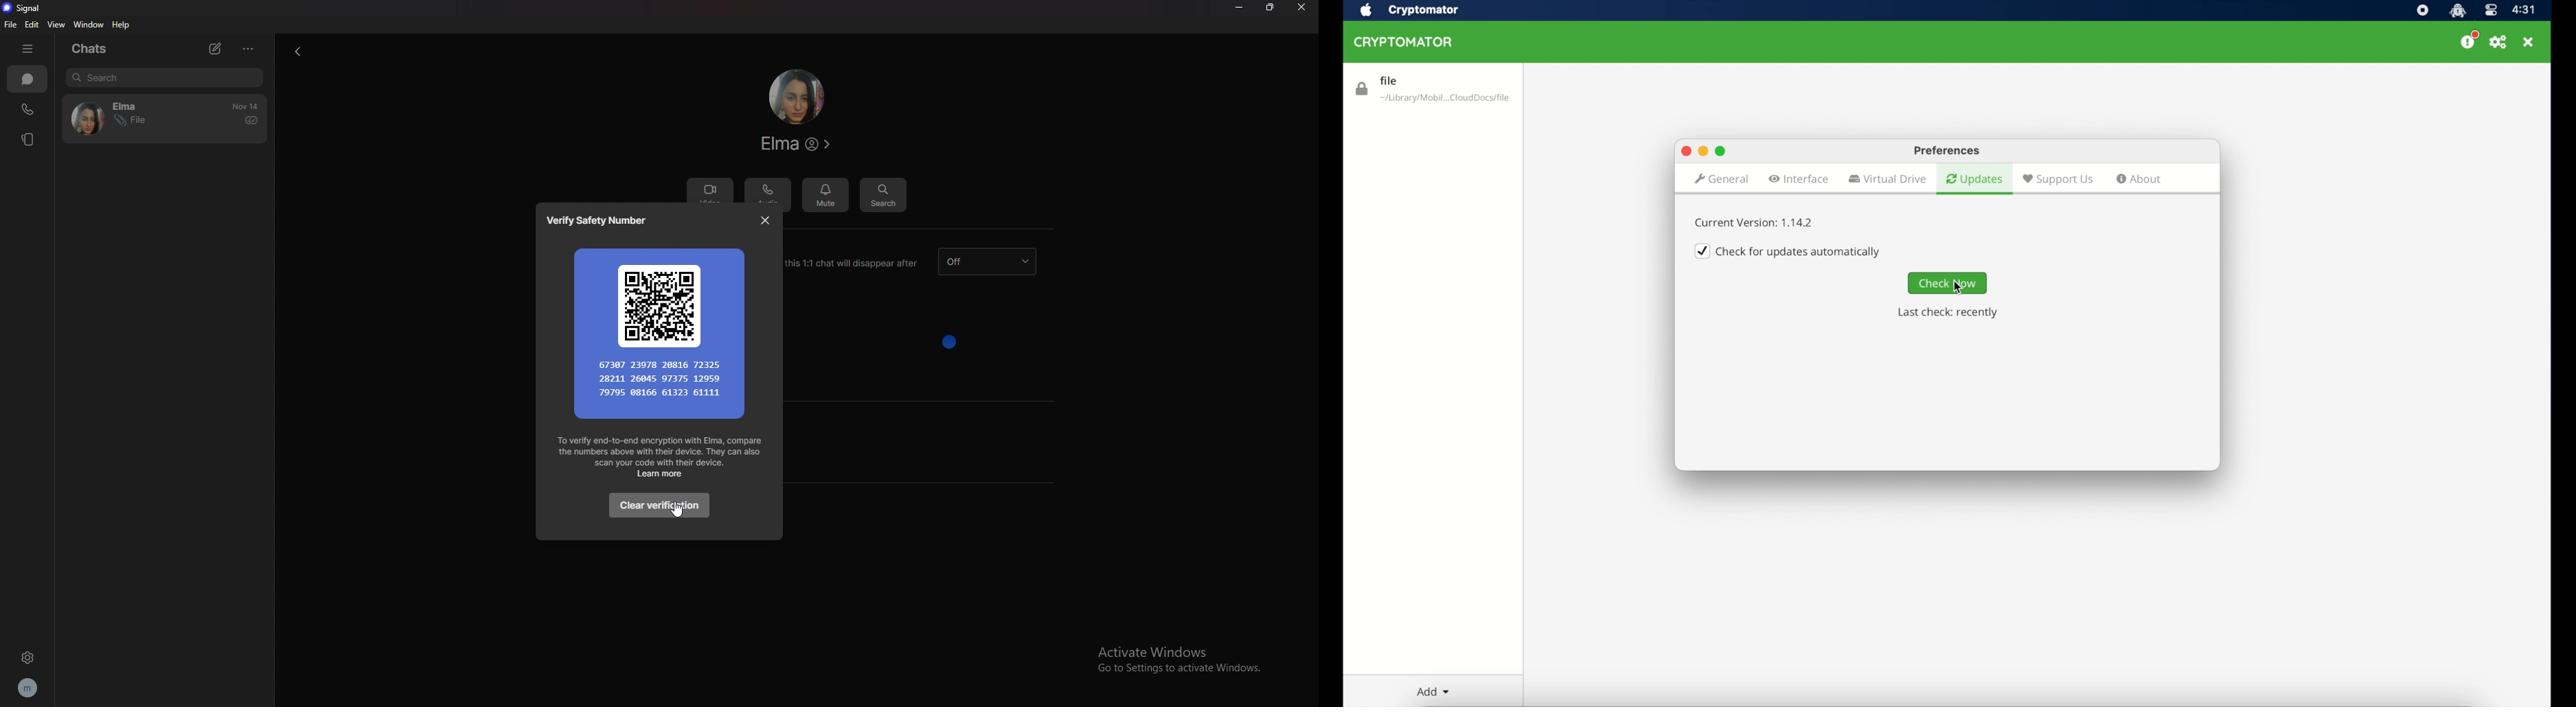  What do you see at coordinates (2491, 10) in the screenshot?
I see `control center` at bounding box center [2491, 10].